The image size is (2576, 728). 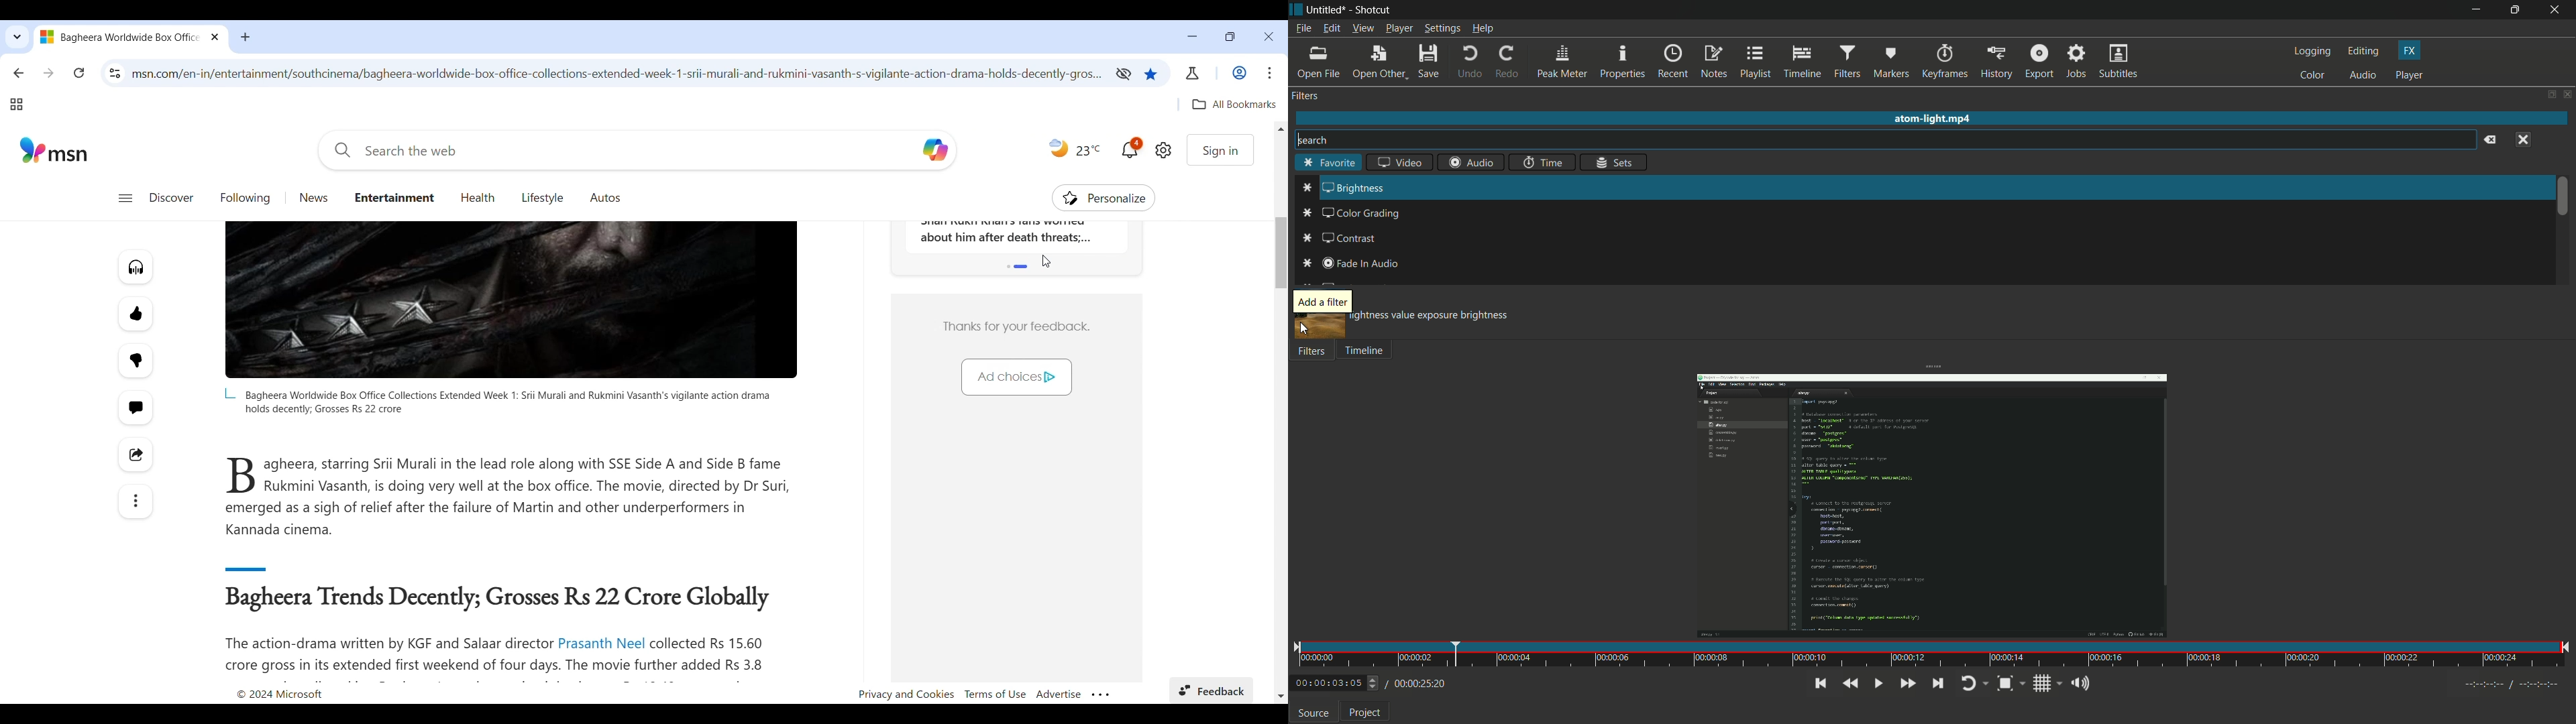 I want to click on Show interface in a smaller tab, so click(x=1230, y=36).